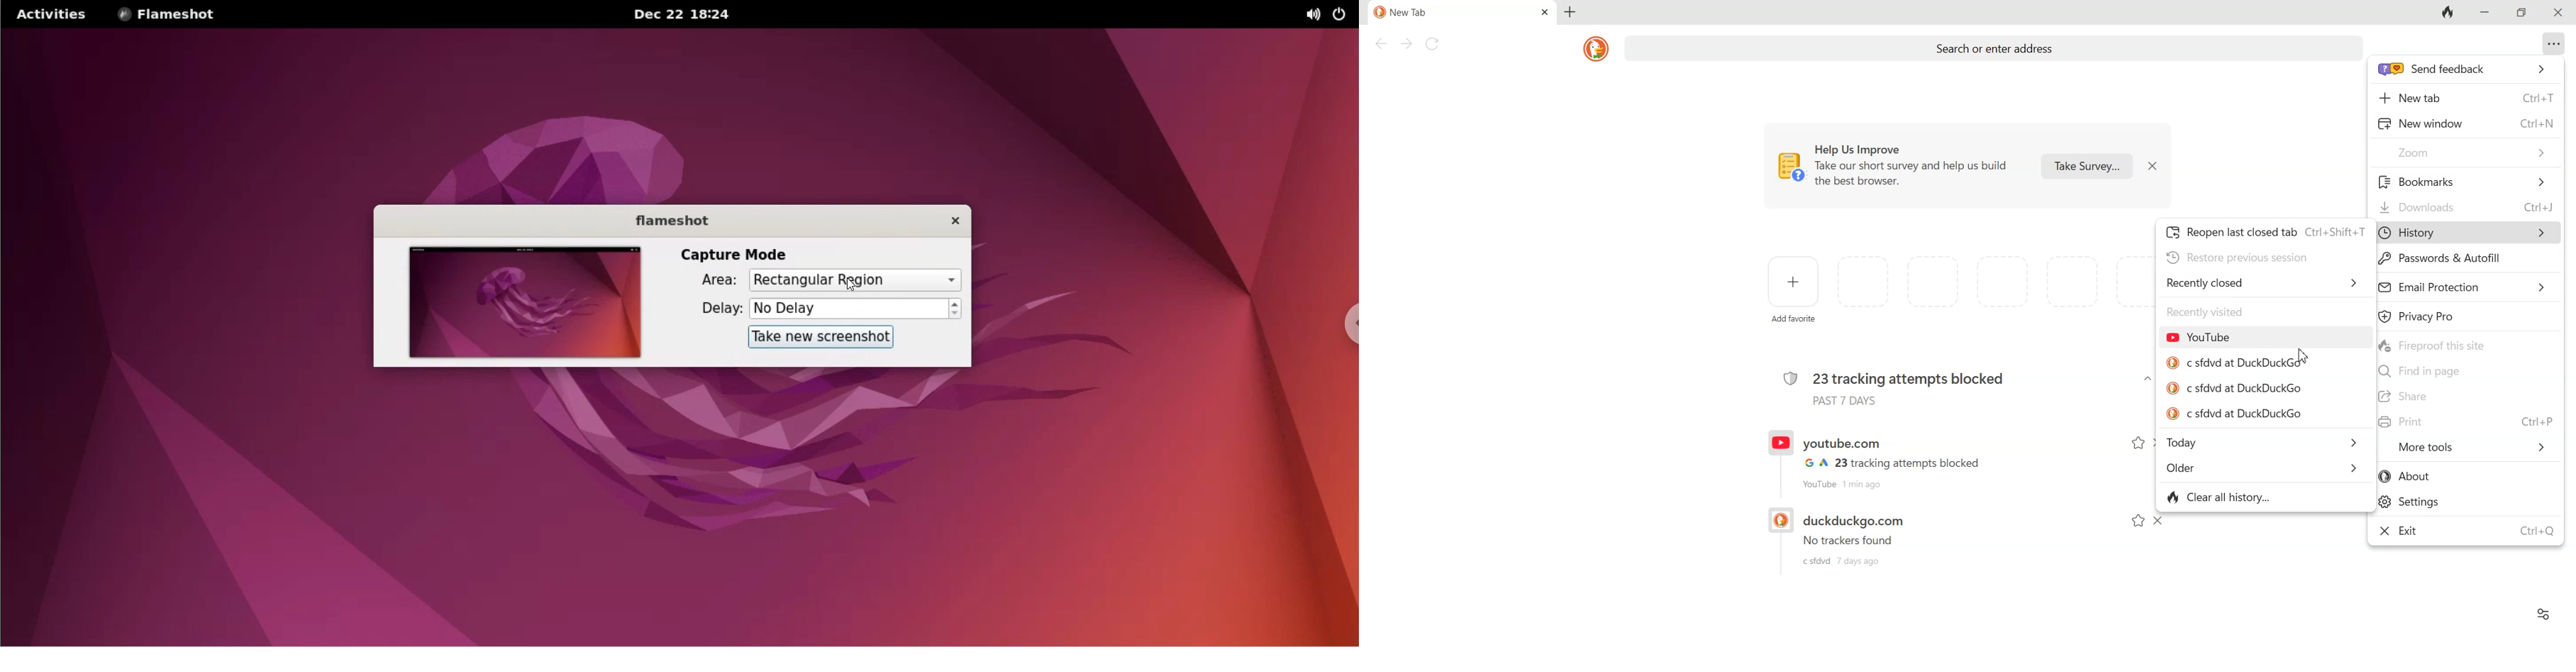  I want to click on DuckDuckGo logo, so click(1597, 48).